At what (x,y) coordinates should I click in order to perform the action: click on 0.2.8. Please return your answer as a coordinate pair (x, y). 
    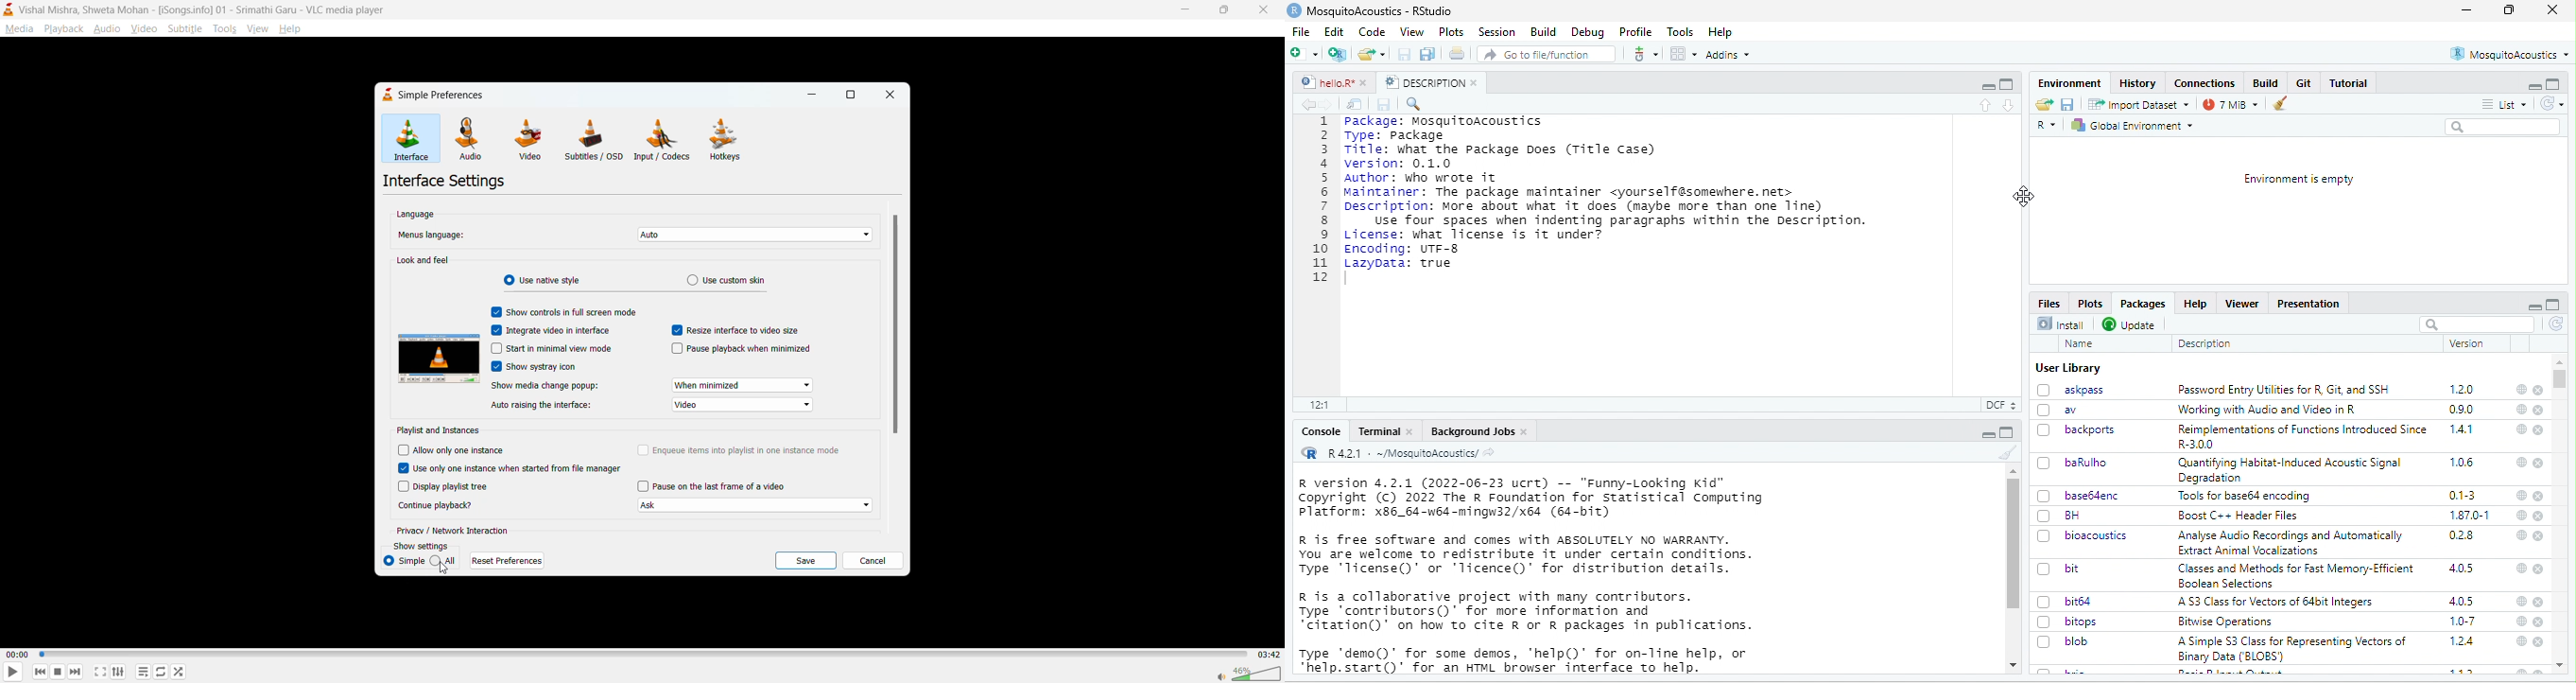
    Looking at the image, I should click on (2463, 536).